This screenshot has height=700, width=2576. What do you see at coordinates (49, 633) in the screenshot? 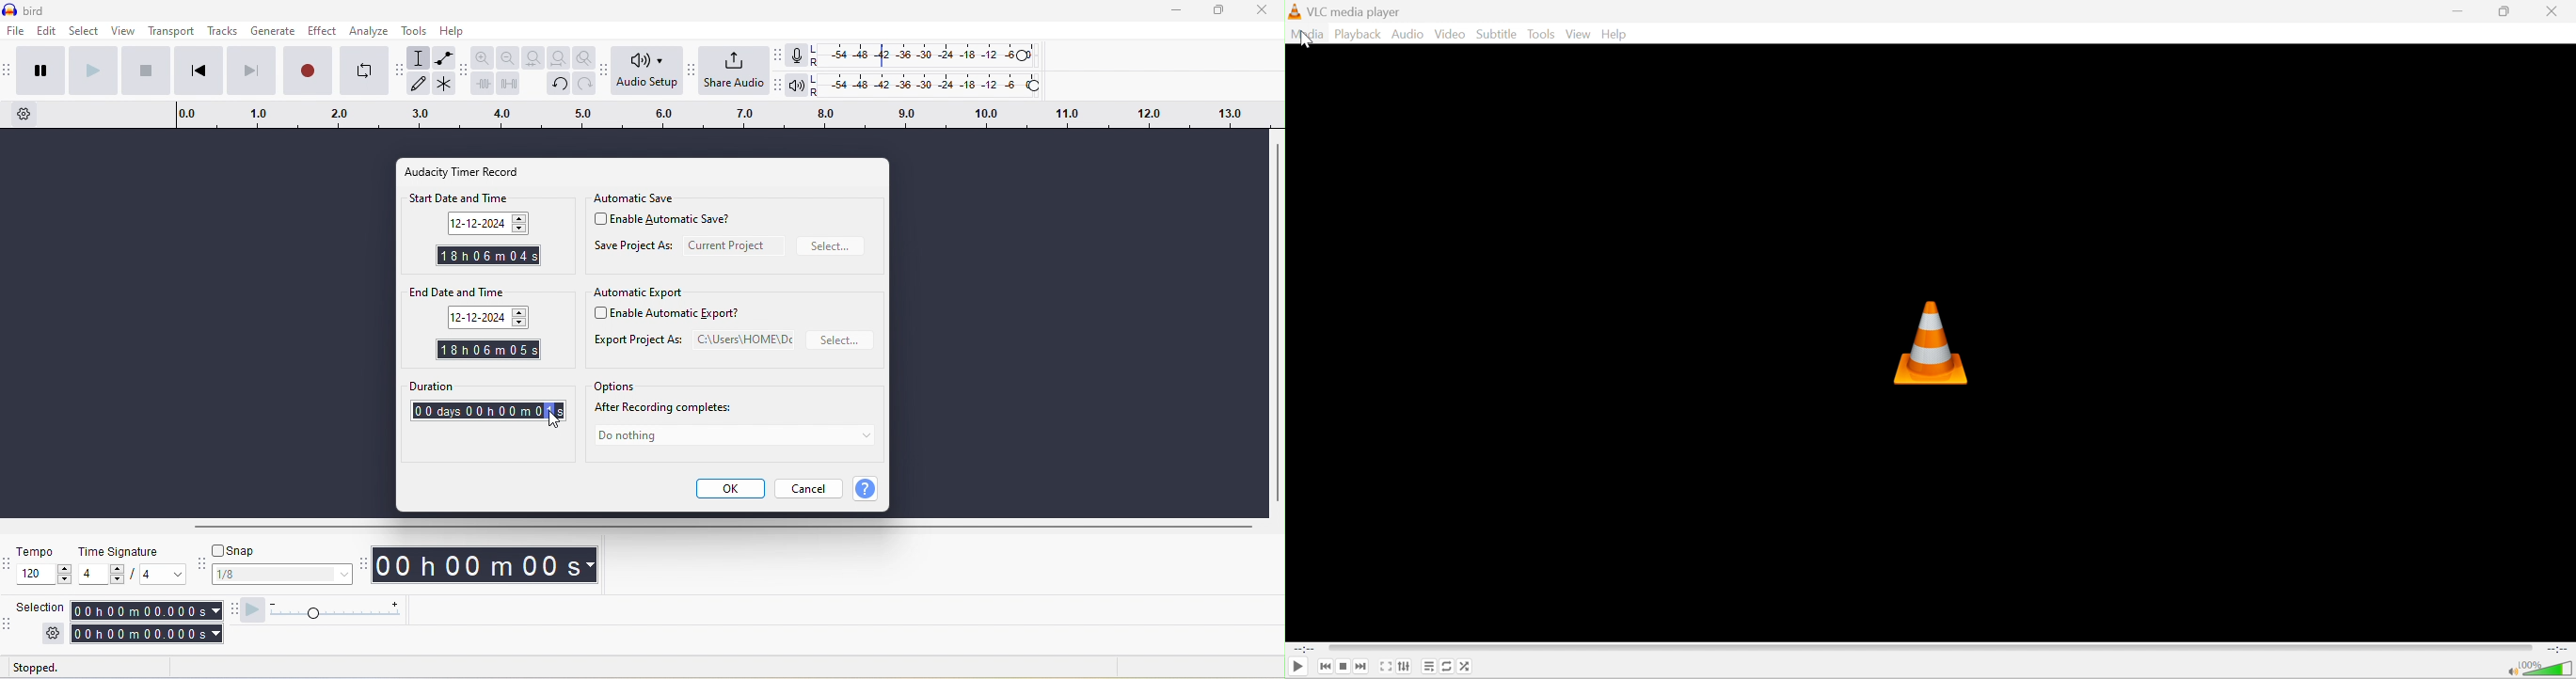
I see `settings` at bounding box center [49, 633].